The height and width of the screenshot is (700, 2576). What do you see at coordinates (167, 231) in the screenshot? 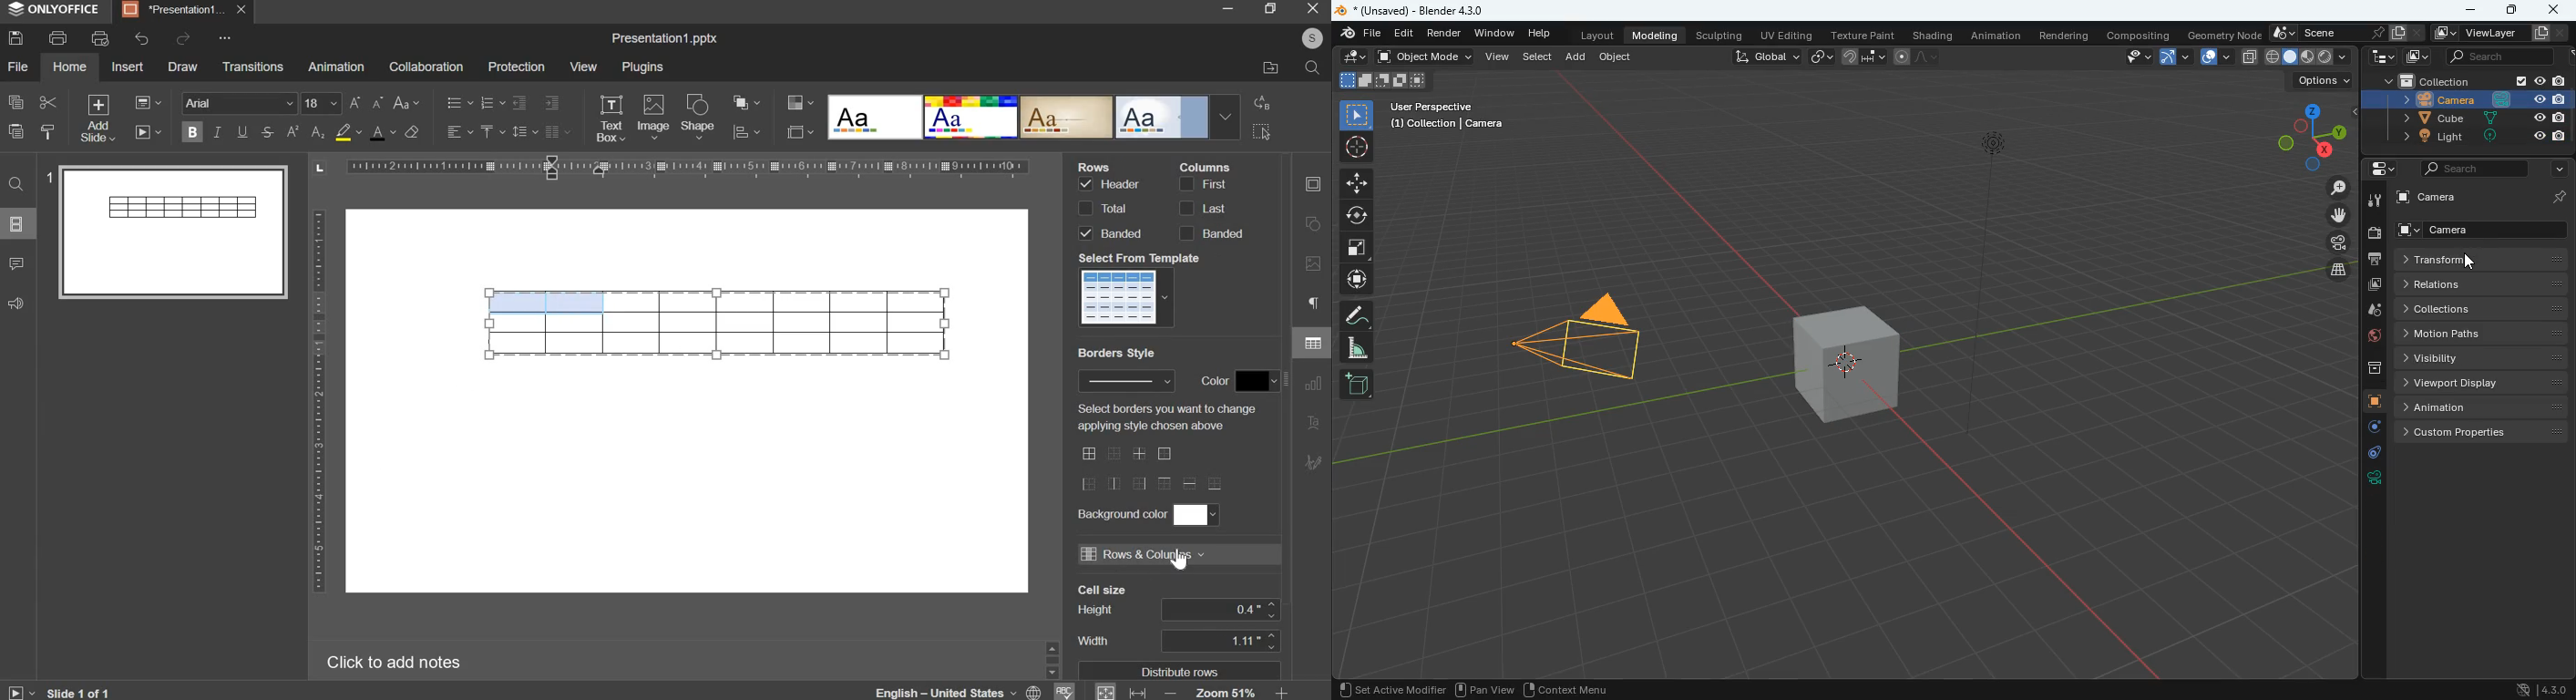
I see `slide preview` at bounding box center [167, 231].